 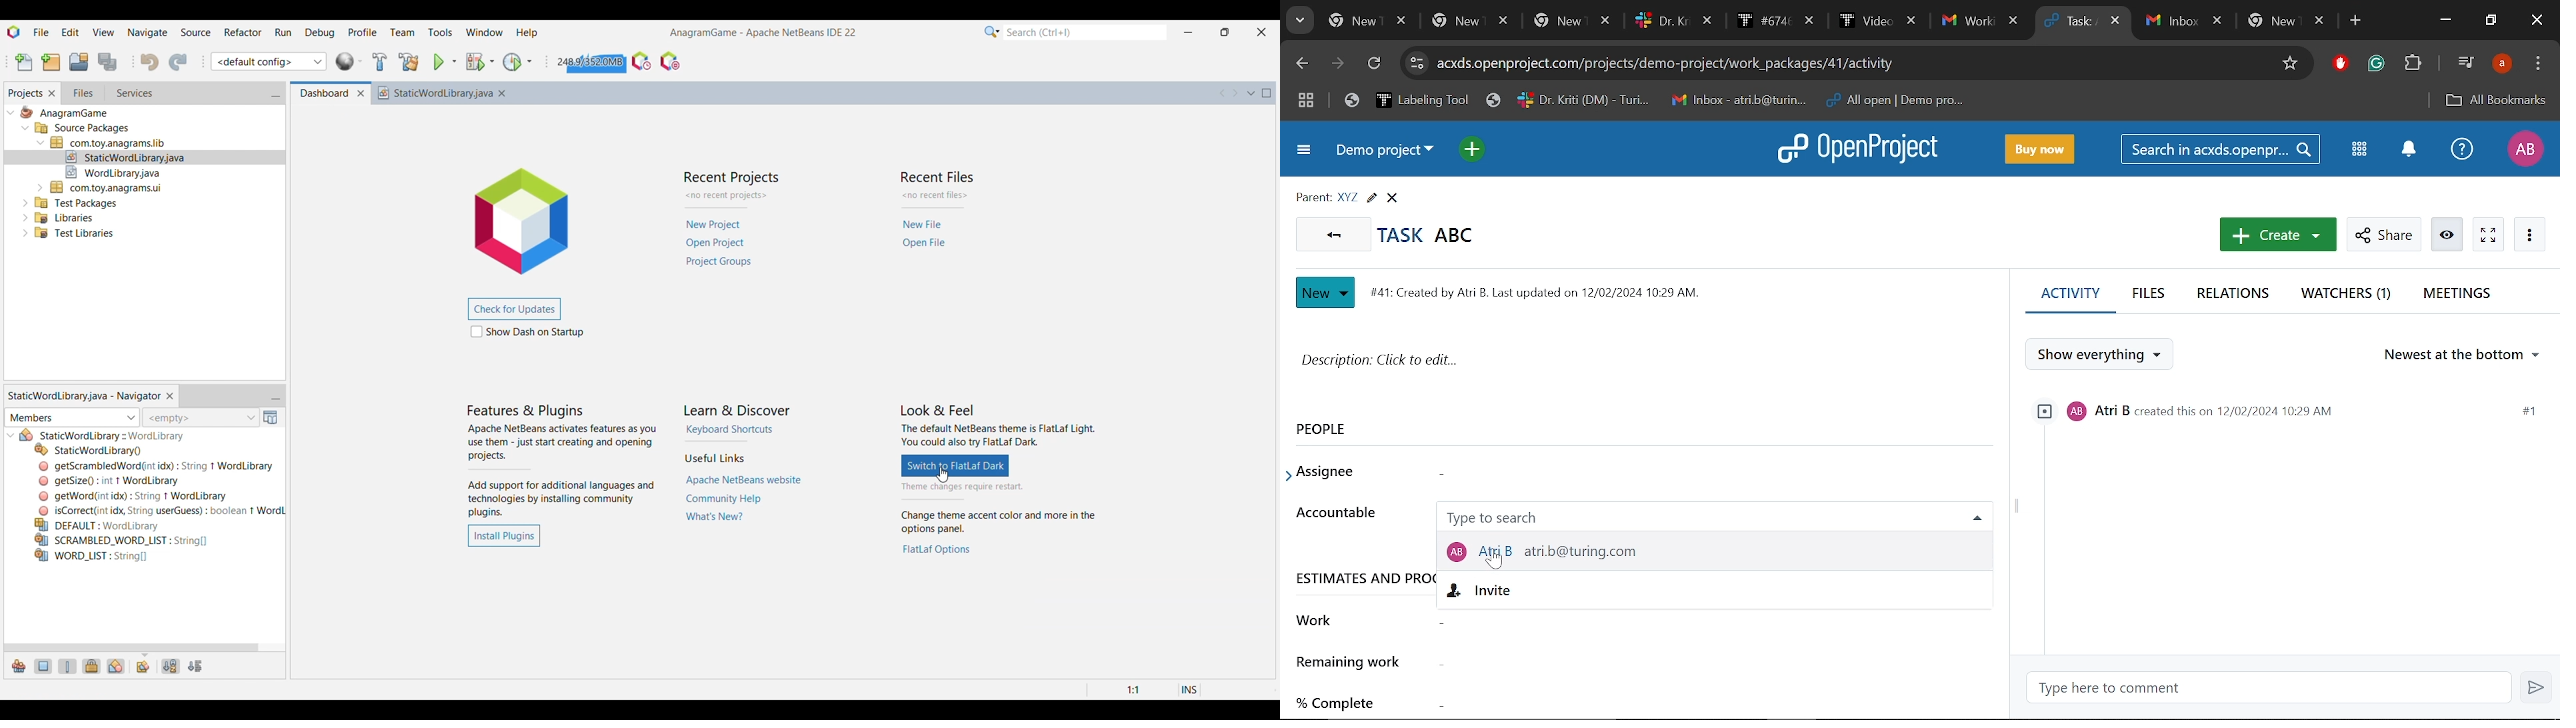 What do you see at coordinates (2454, 297) in the screenshot?
I see `Meetings` at bounding box center [2454, 297].